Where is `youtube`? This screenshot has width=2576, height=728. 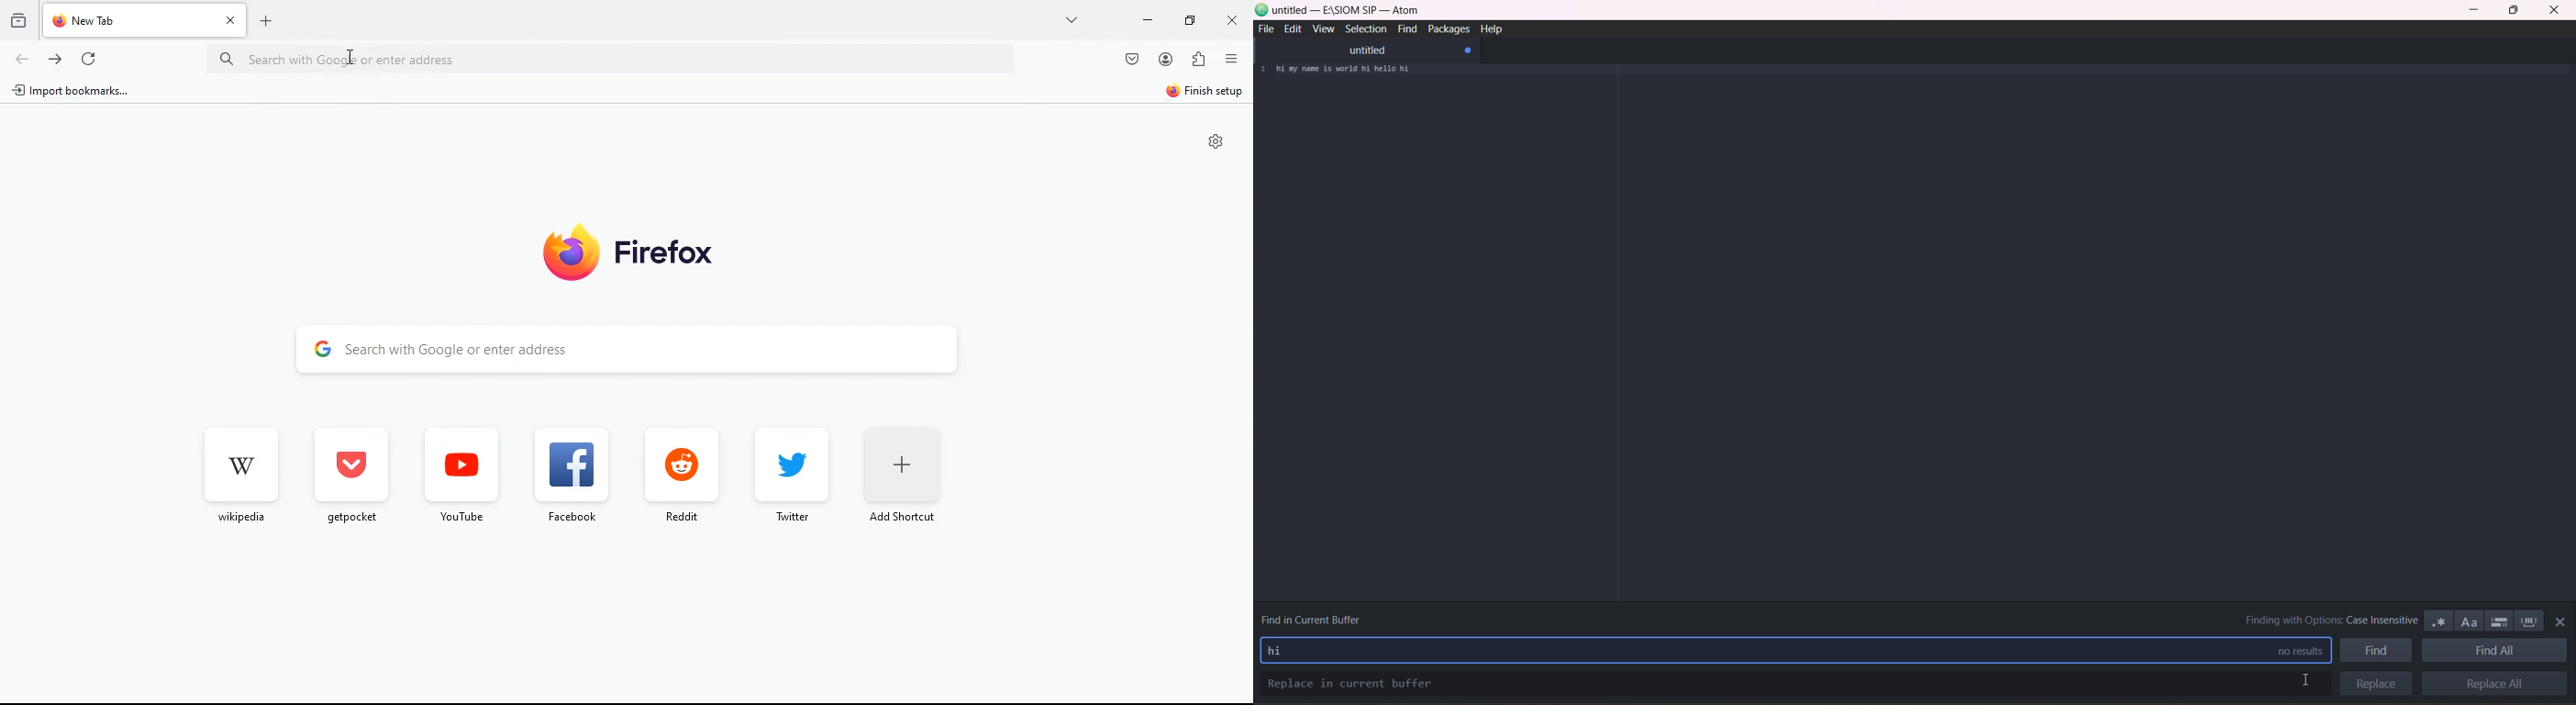 youtube is located at coordinates (461, 475).